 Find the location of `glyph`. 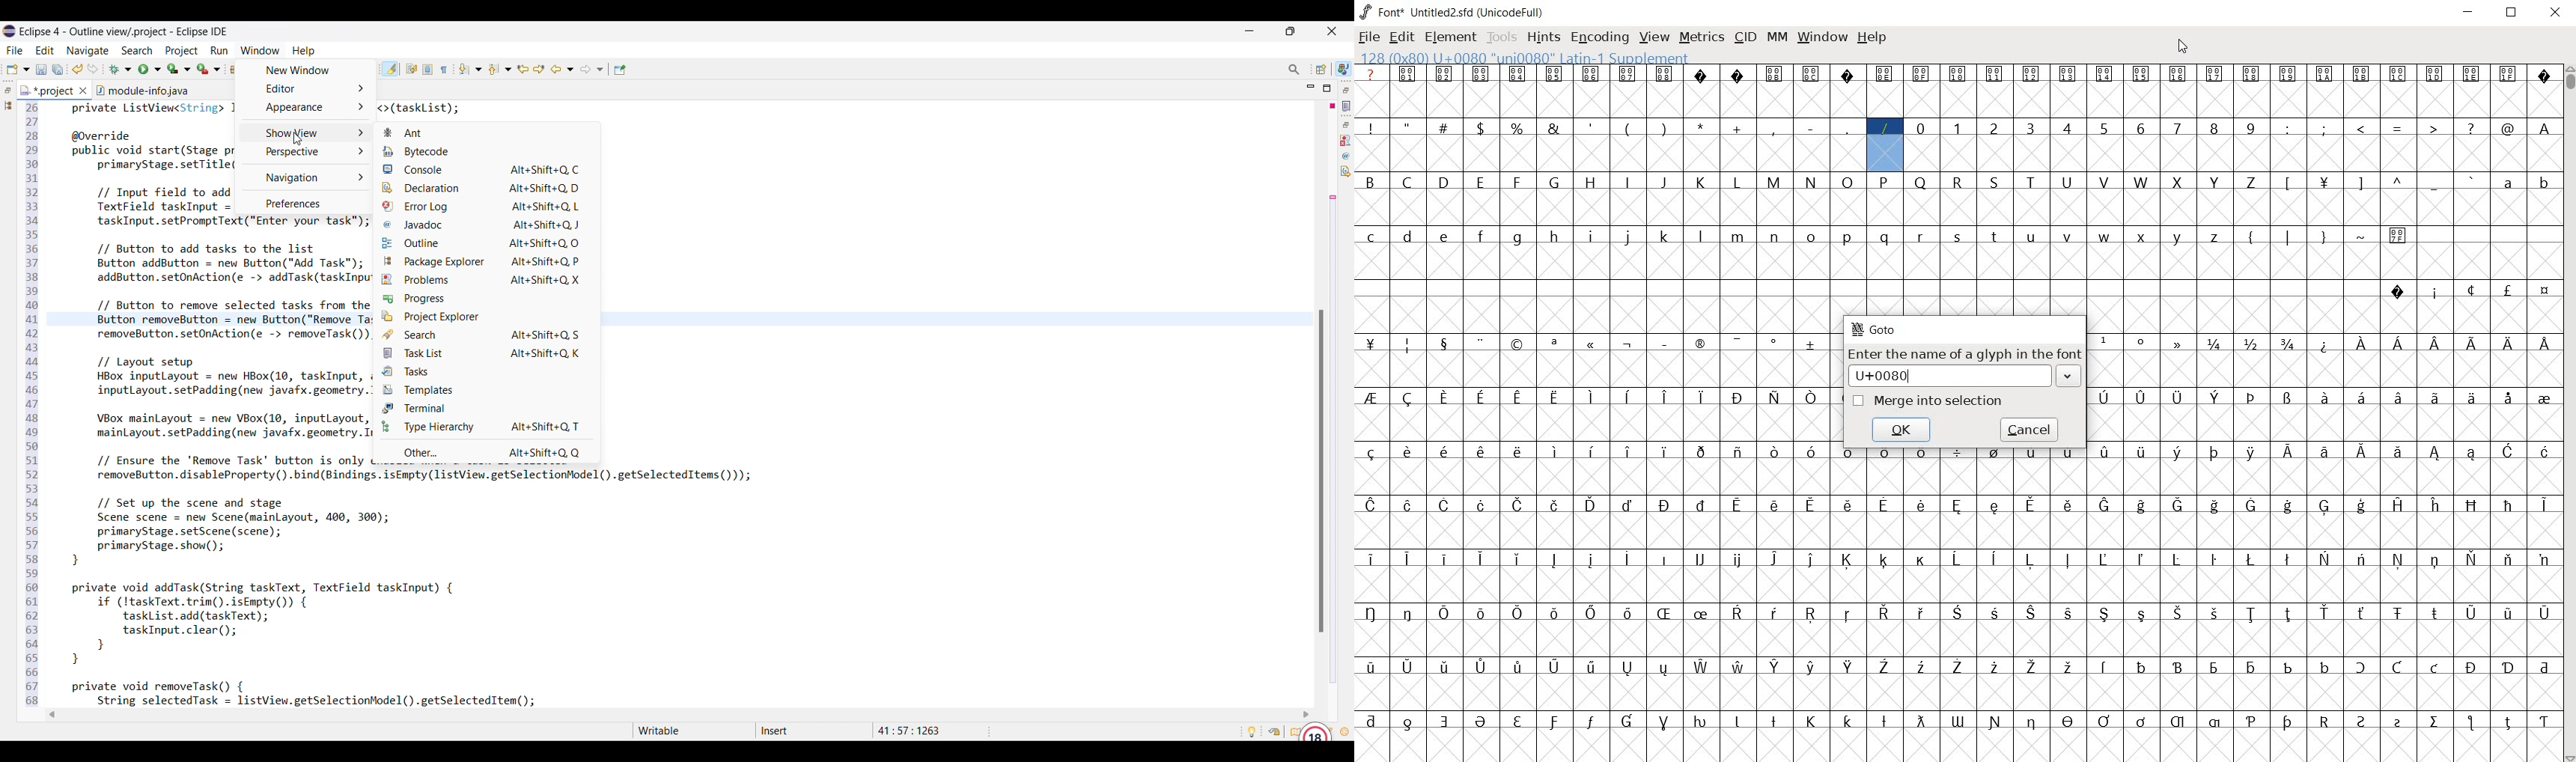

glyph is located at coordinates (1666, 237).